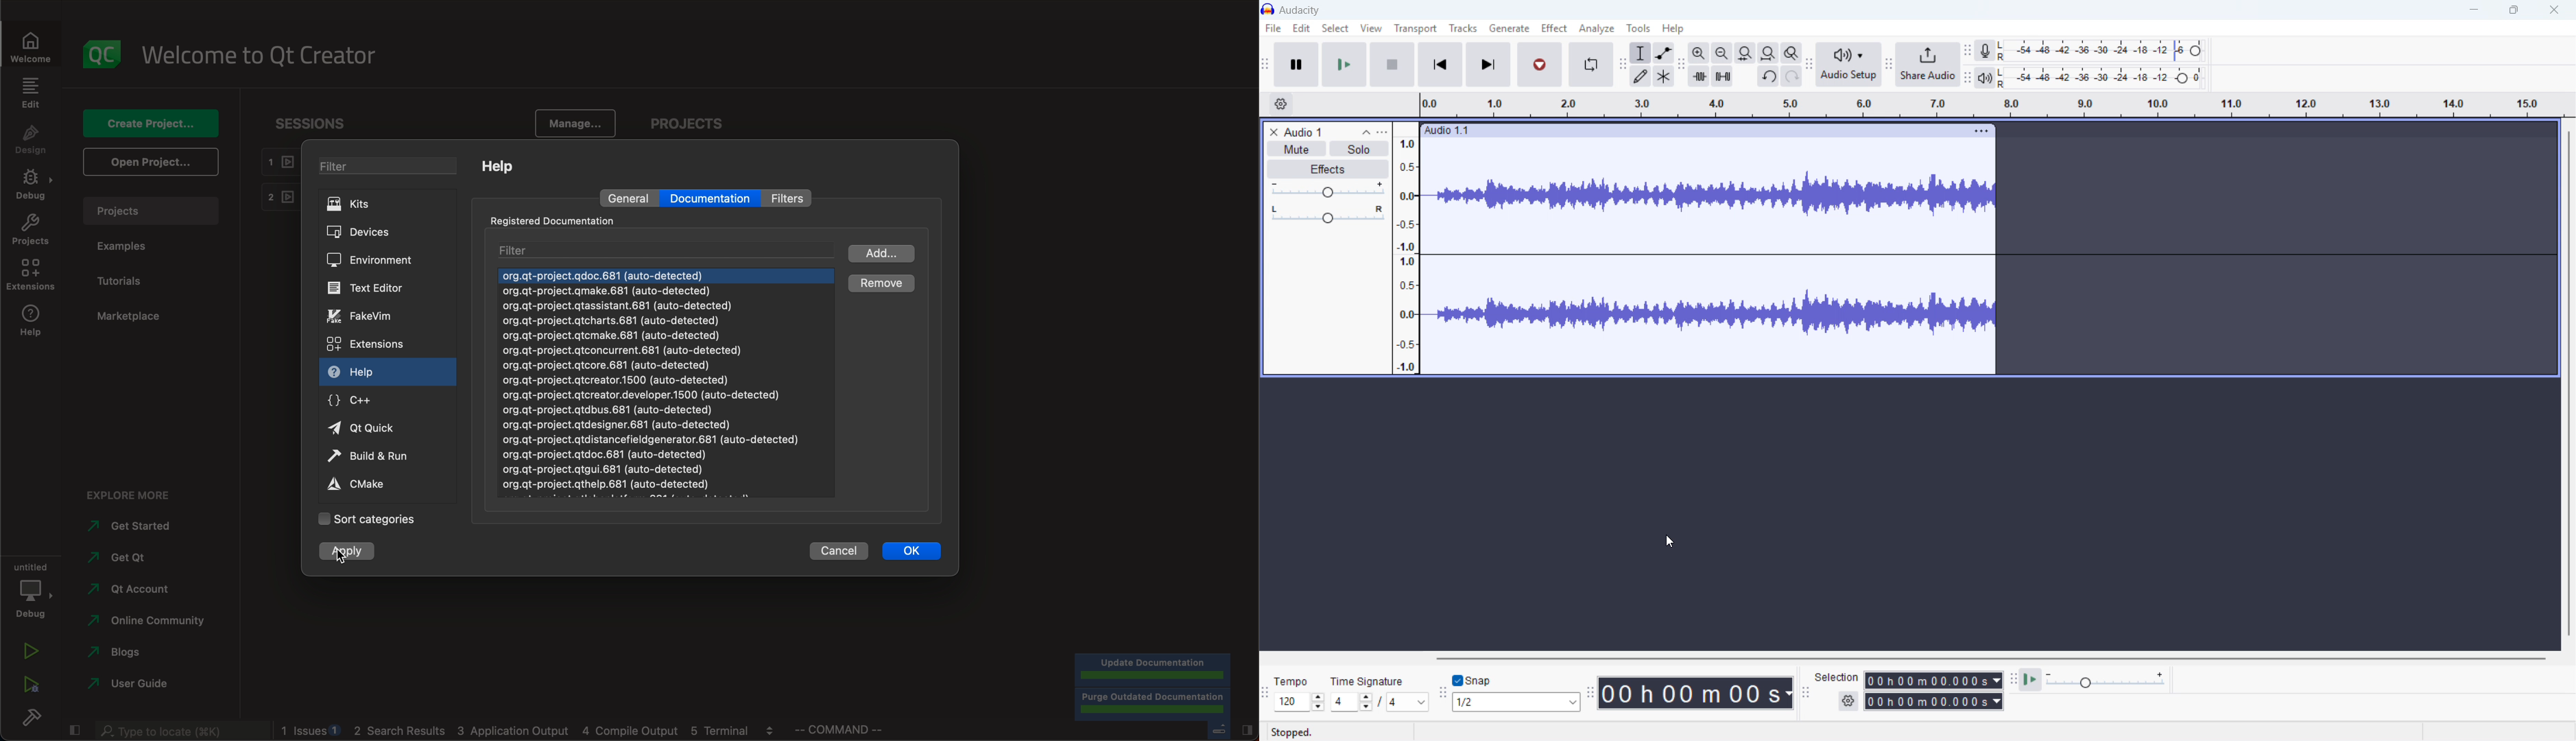  I want to click on Collapse , so click(1366, 132).